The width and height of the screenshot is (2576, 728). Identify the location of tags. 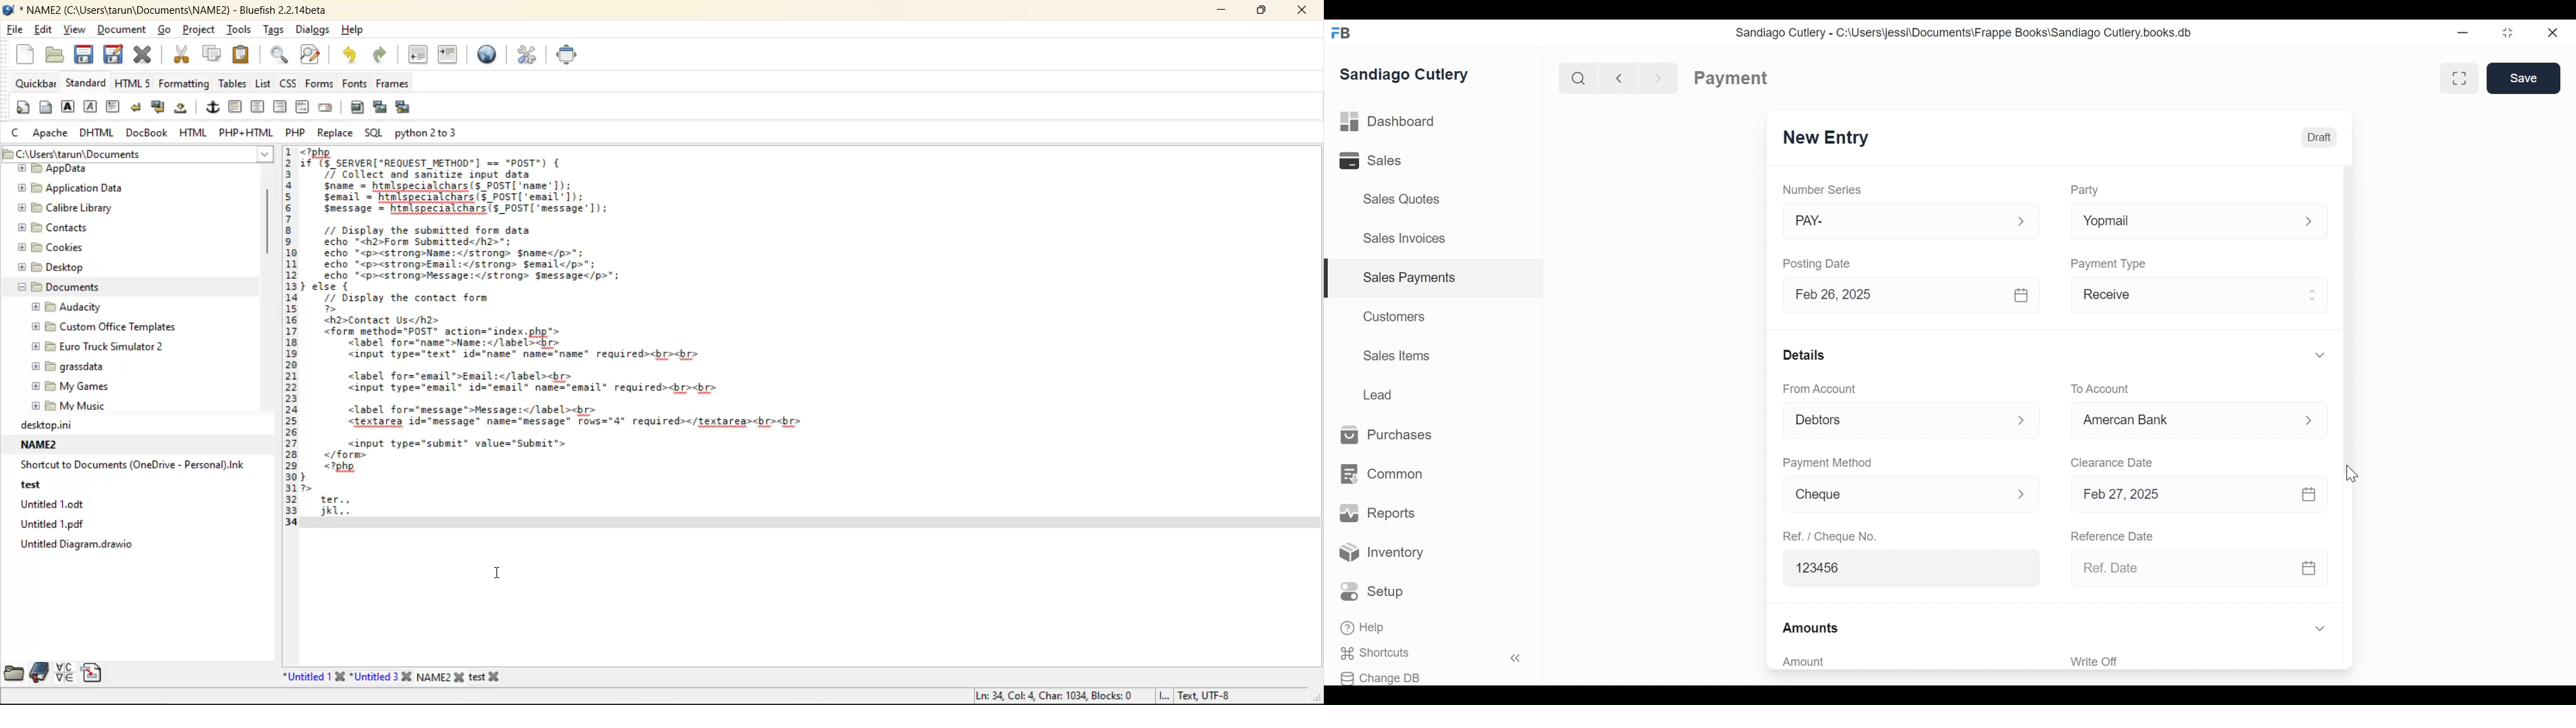
(274, 27).